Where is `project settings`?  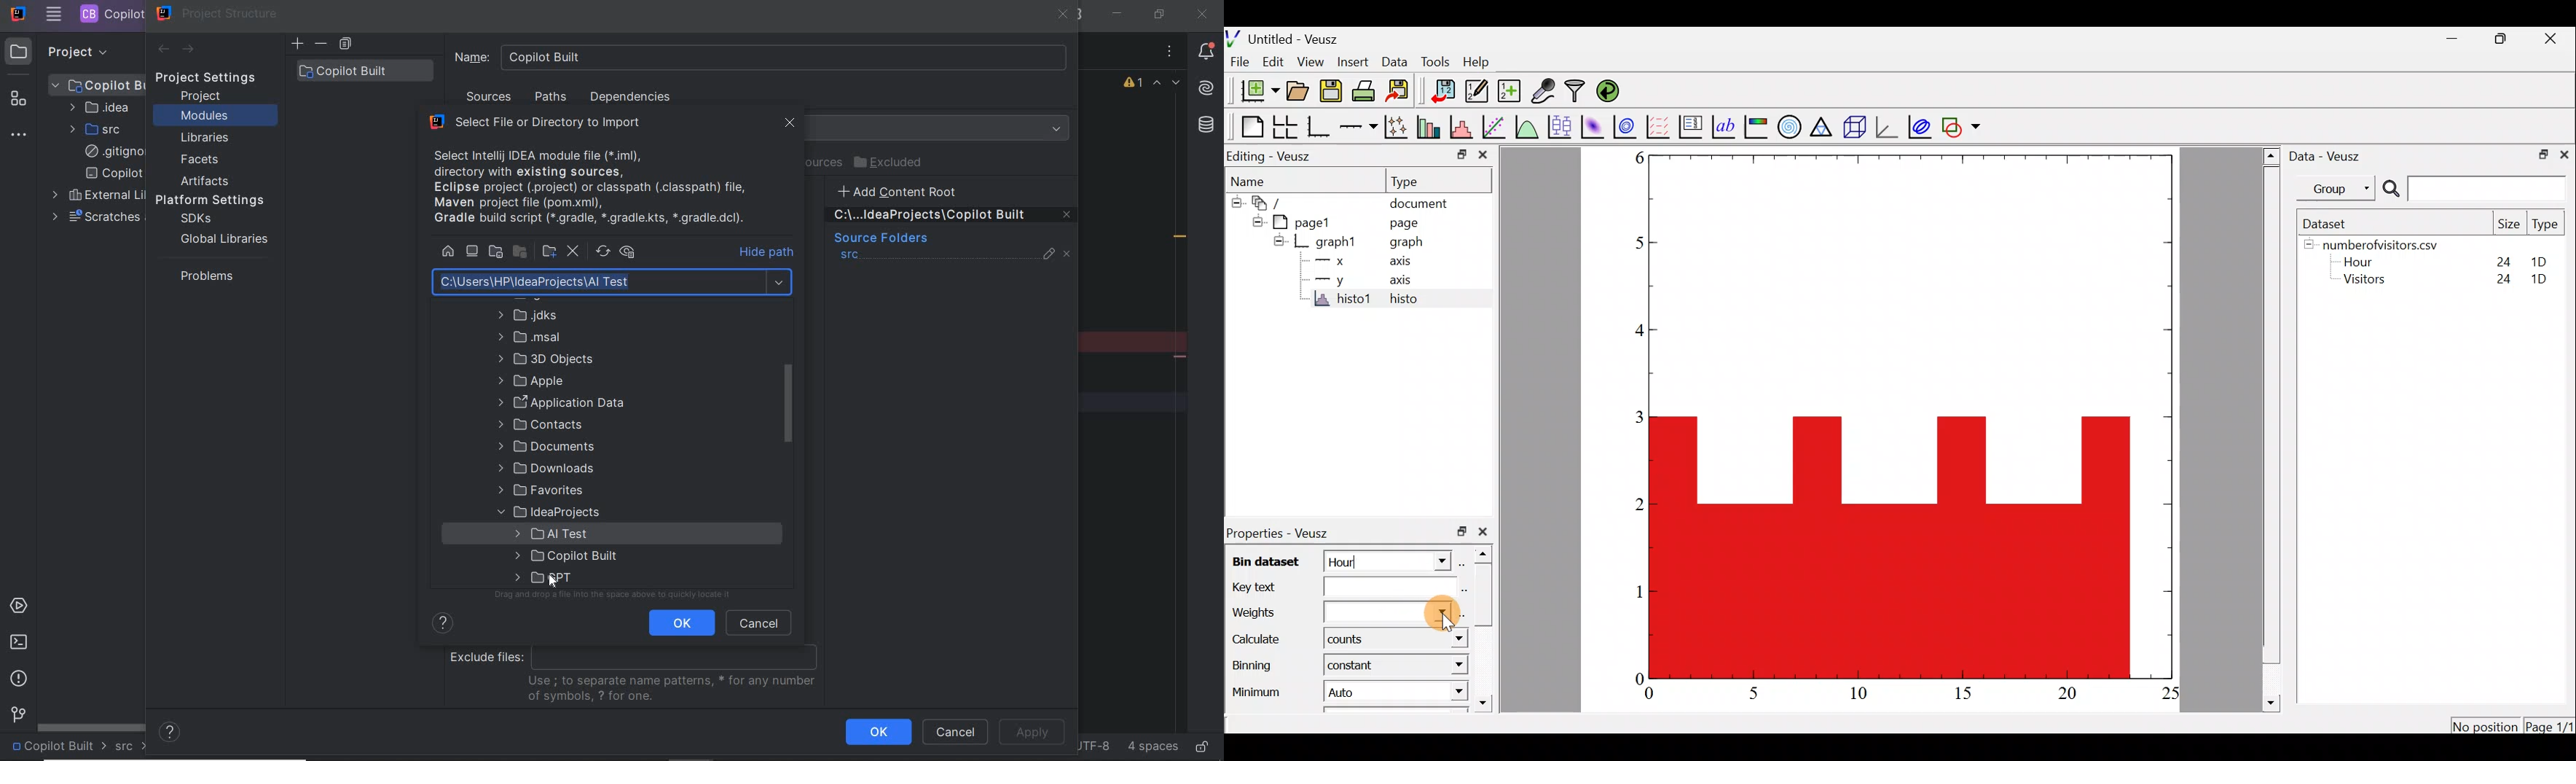
project settings is located at coordinates (216, 78).